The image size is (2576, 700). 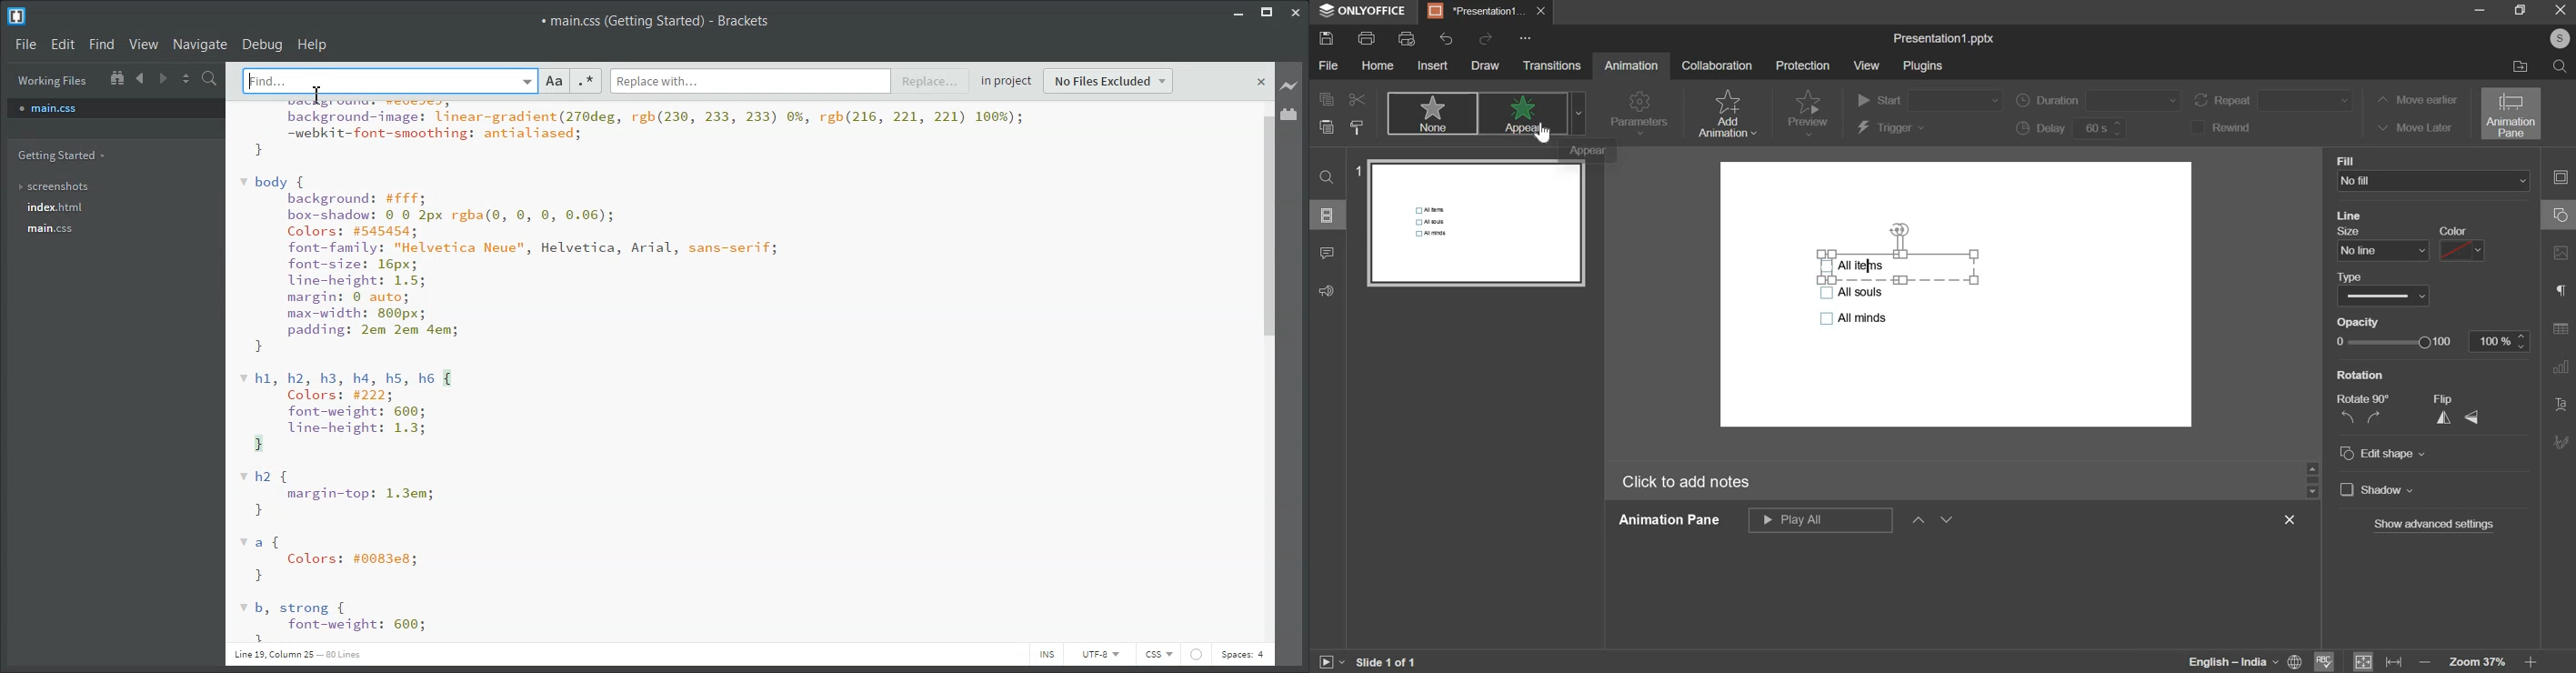 What do you see at coordinates (1431, 65) in the screenshot?
I see `insert` at bounding box center [1431, 65].